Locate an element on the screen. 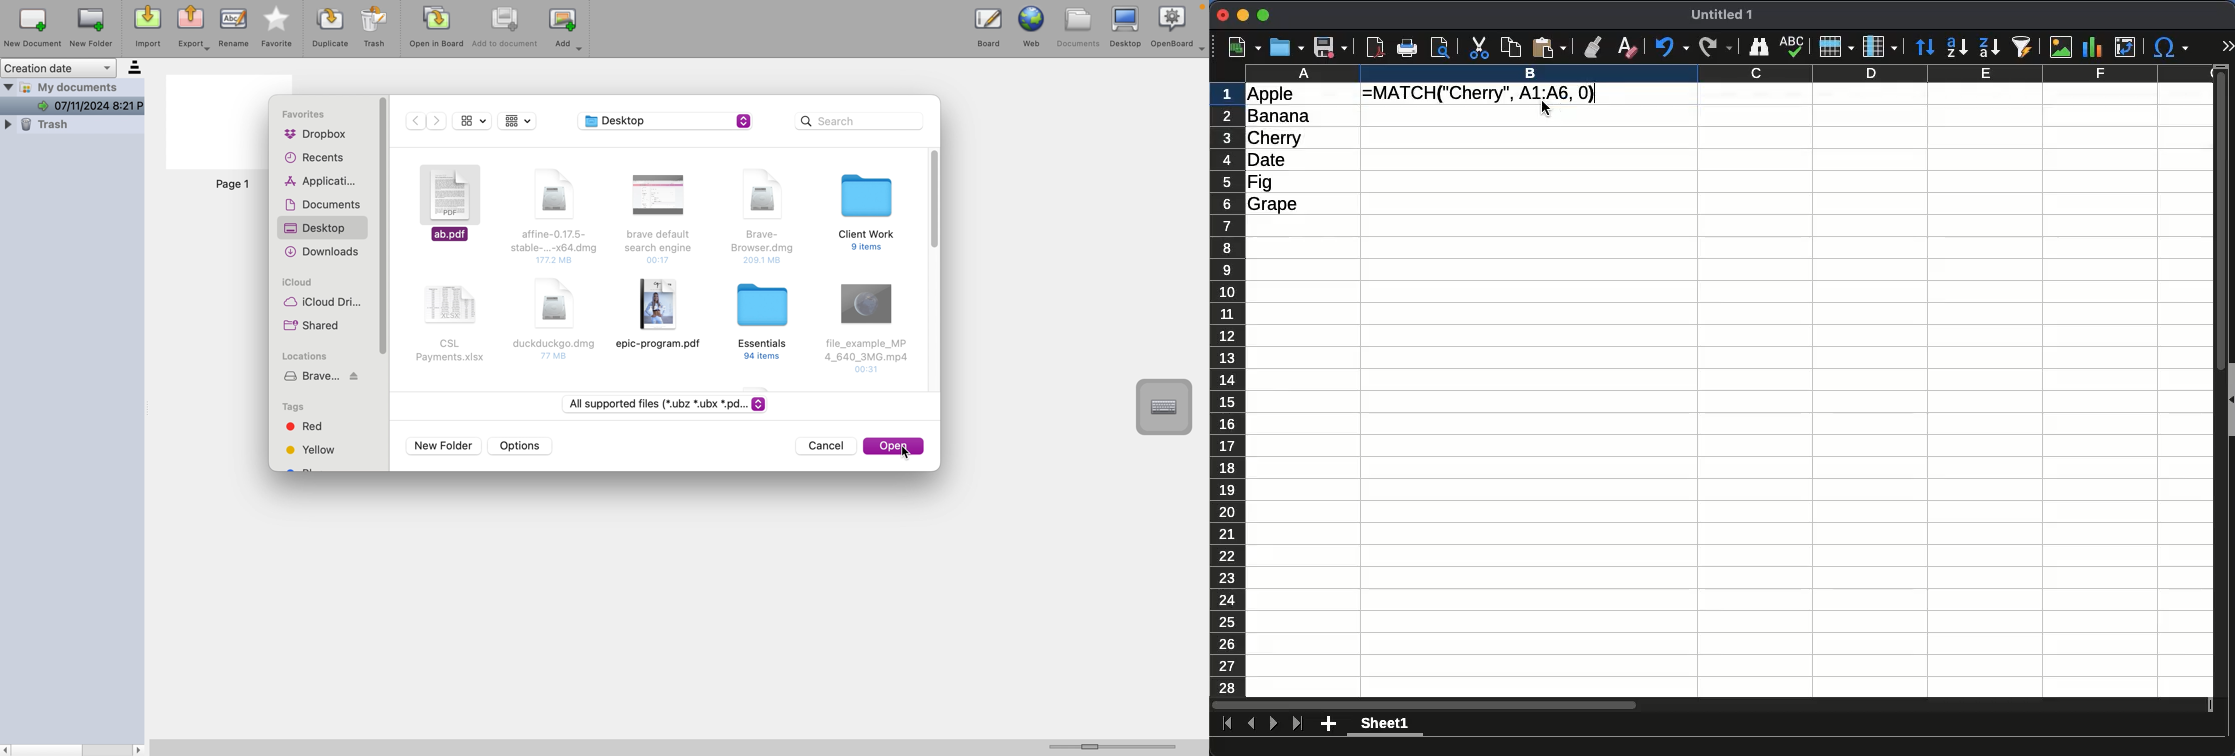 This screenshot has height=756, width=2240. pdf viewer is located at coordinates (1376, 48).